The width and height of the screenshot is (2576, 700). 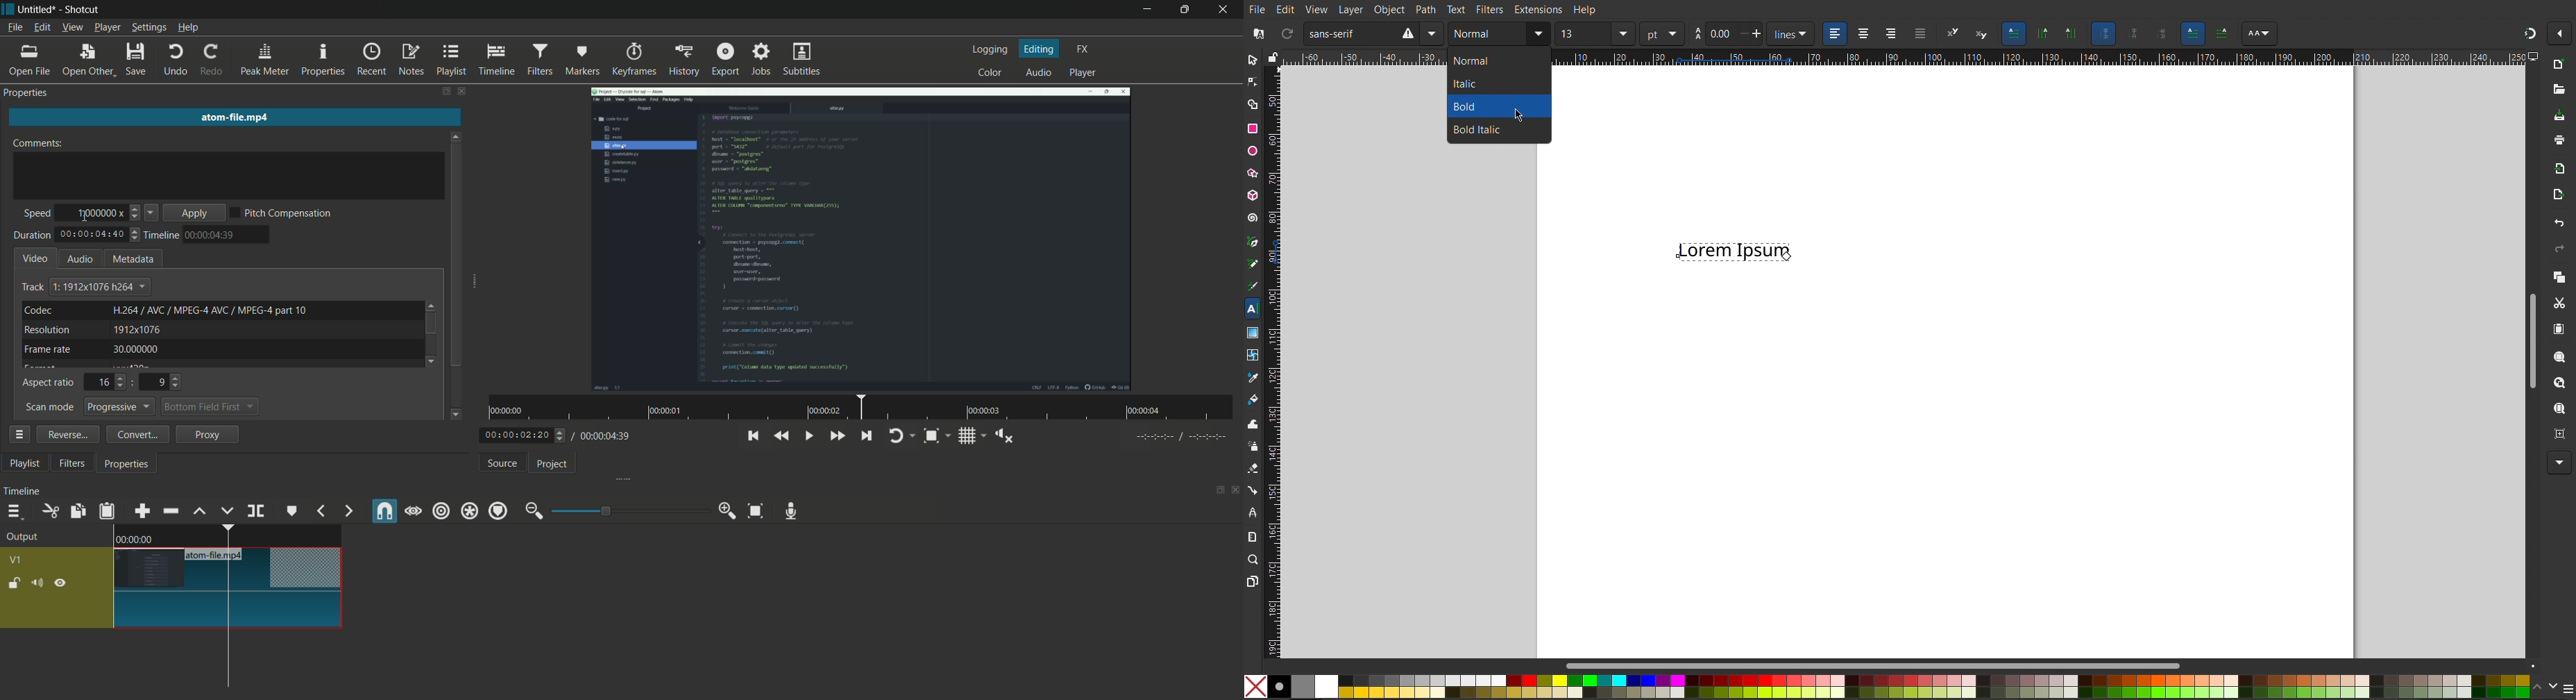 What do you see at coordinates (756, 511) in the screenshot?
I see `zoom timeline to fit` at bounding box center [756, 511].